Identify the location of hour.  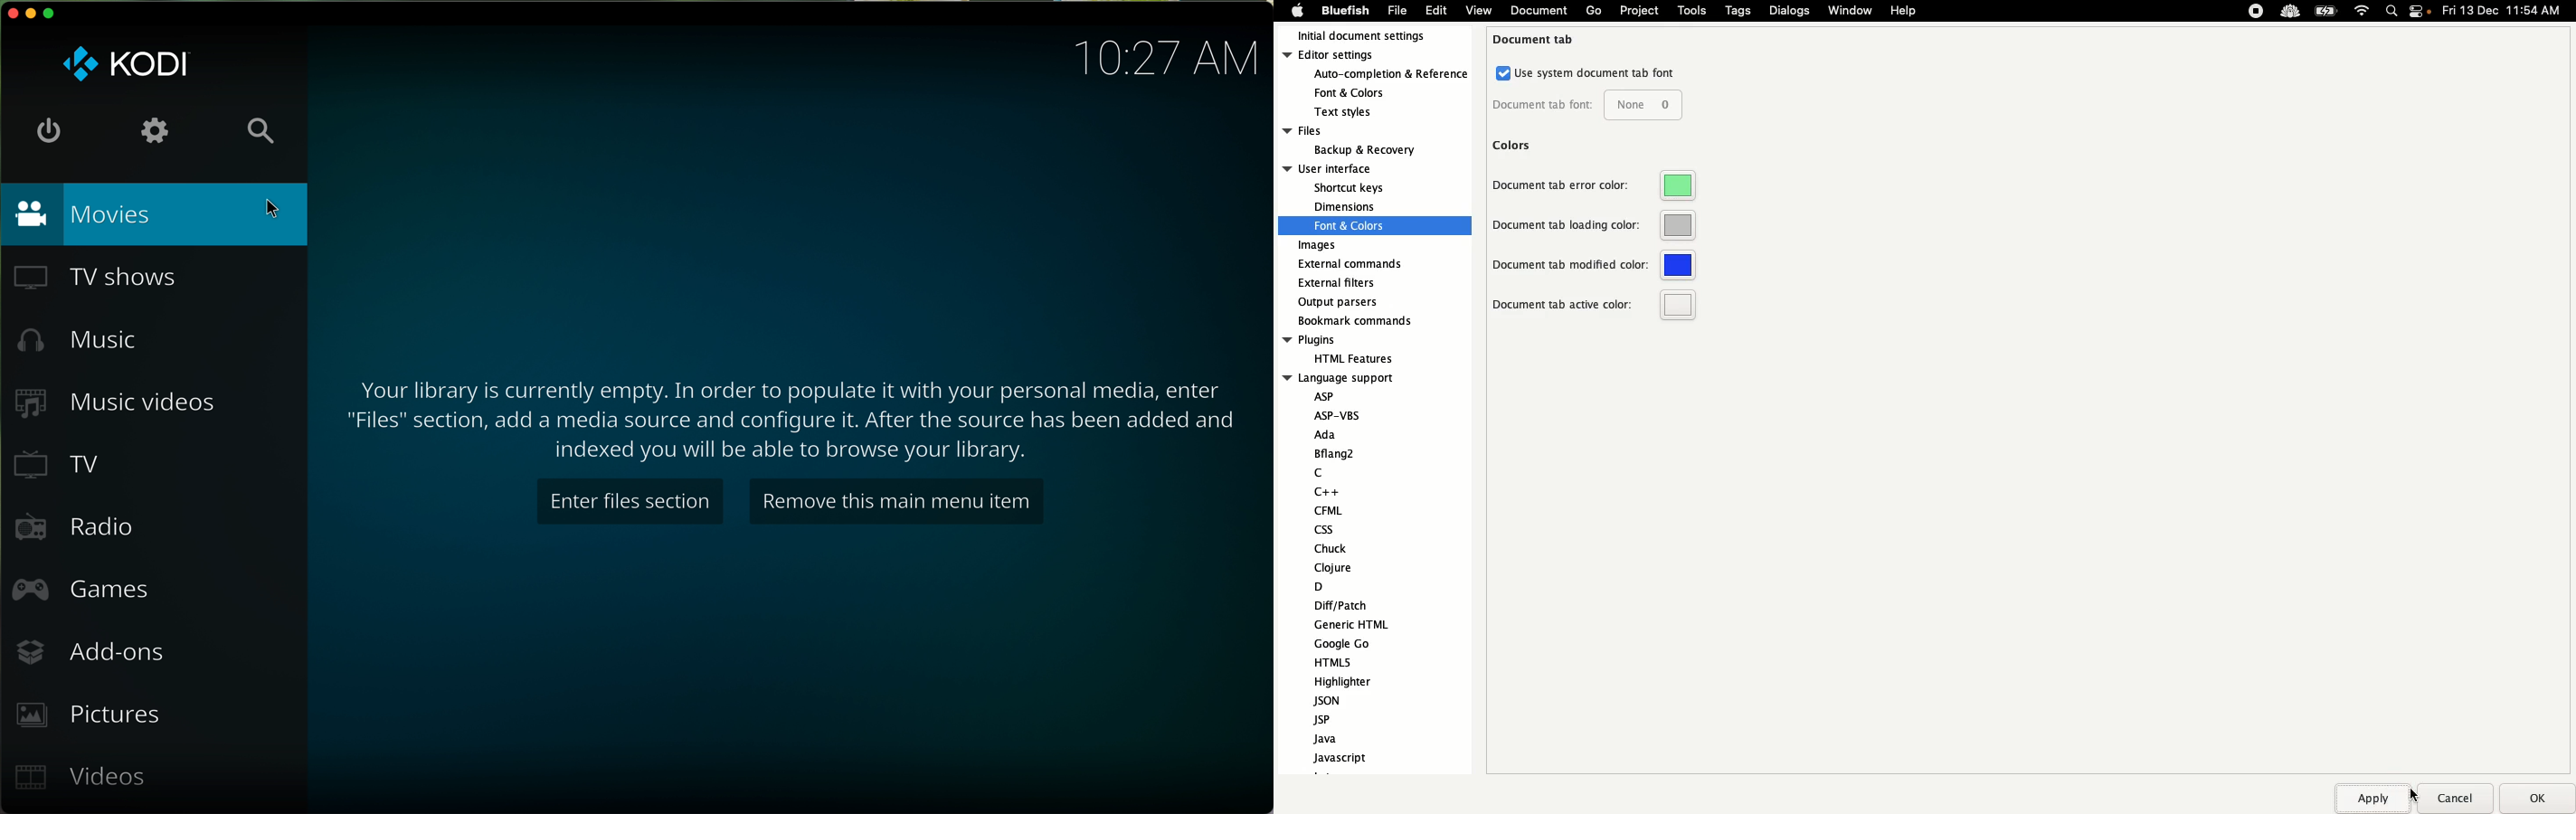
(1166, 58).